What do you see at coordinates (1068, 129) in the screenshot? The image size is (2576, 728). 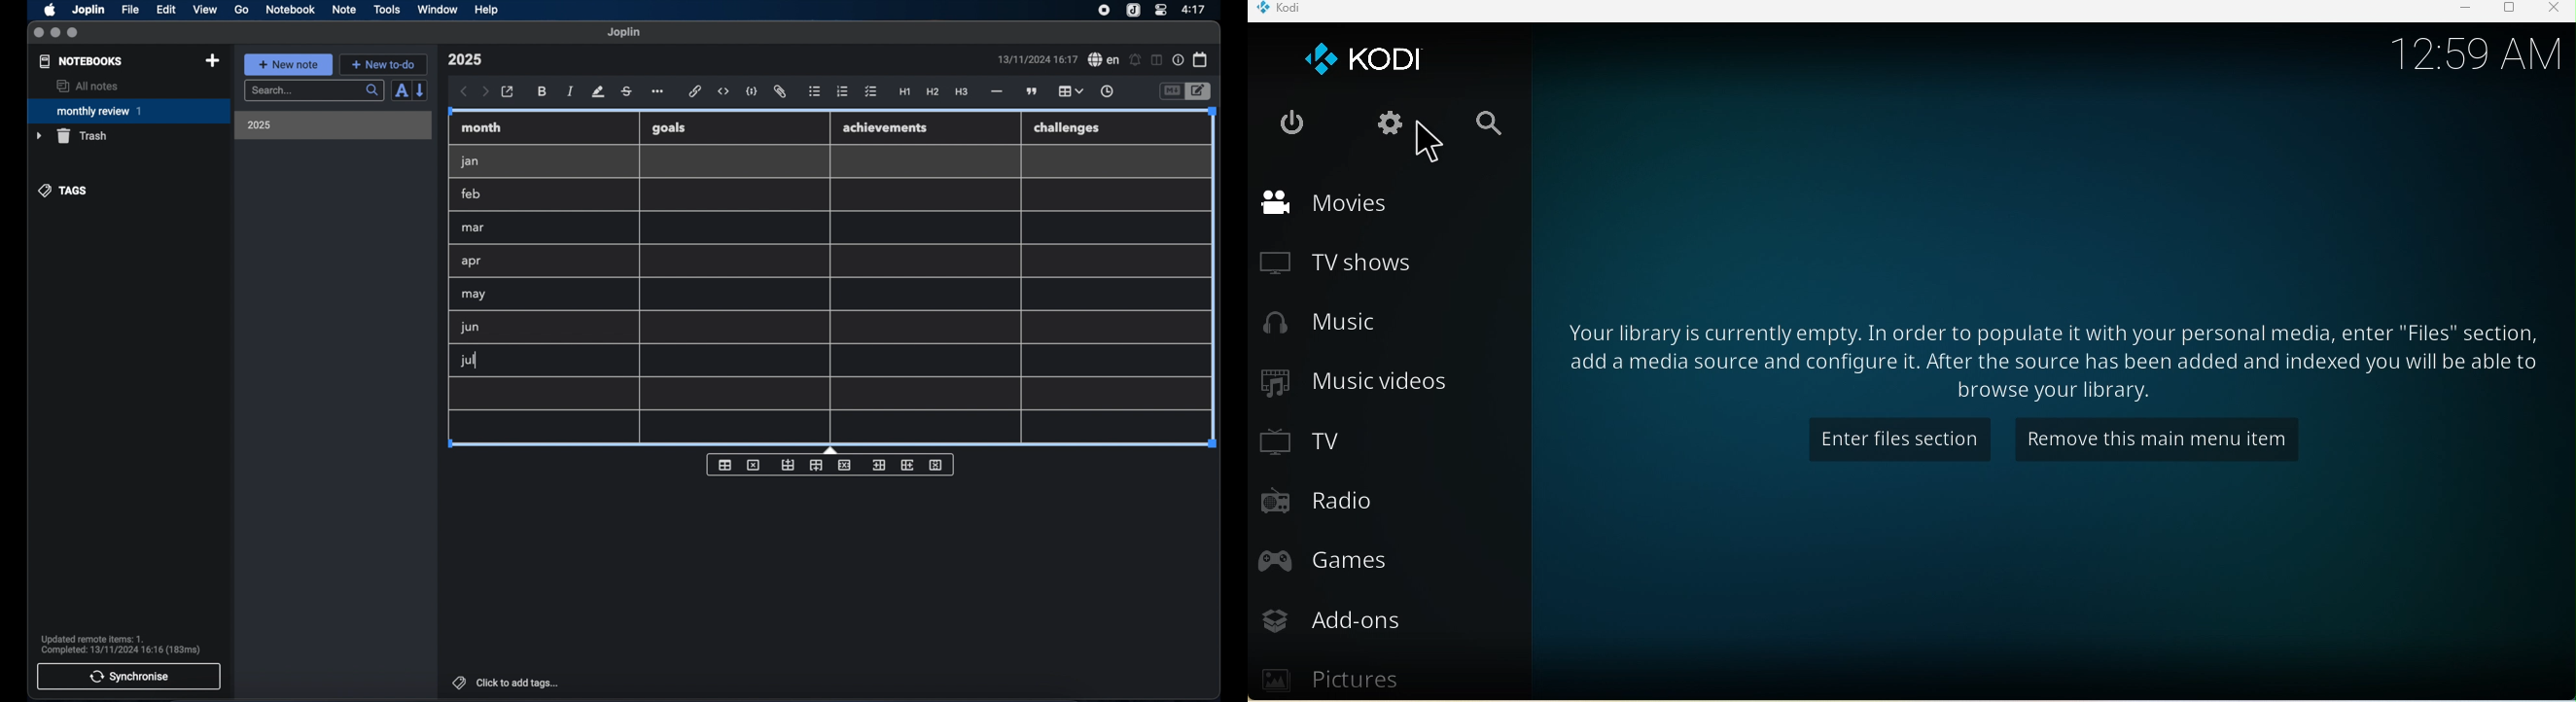 I see `challenges` at bounding box center [1068, 129].